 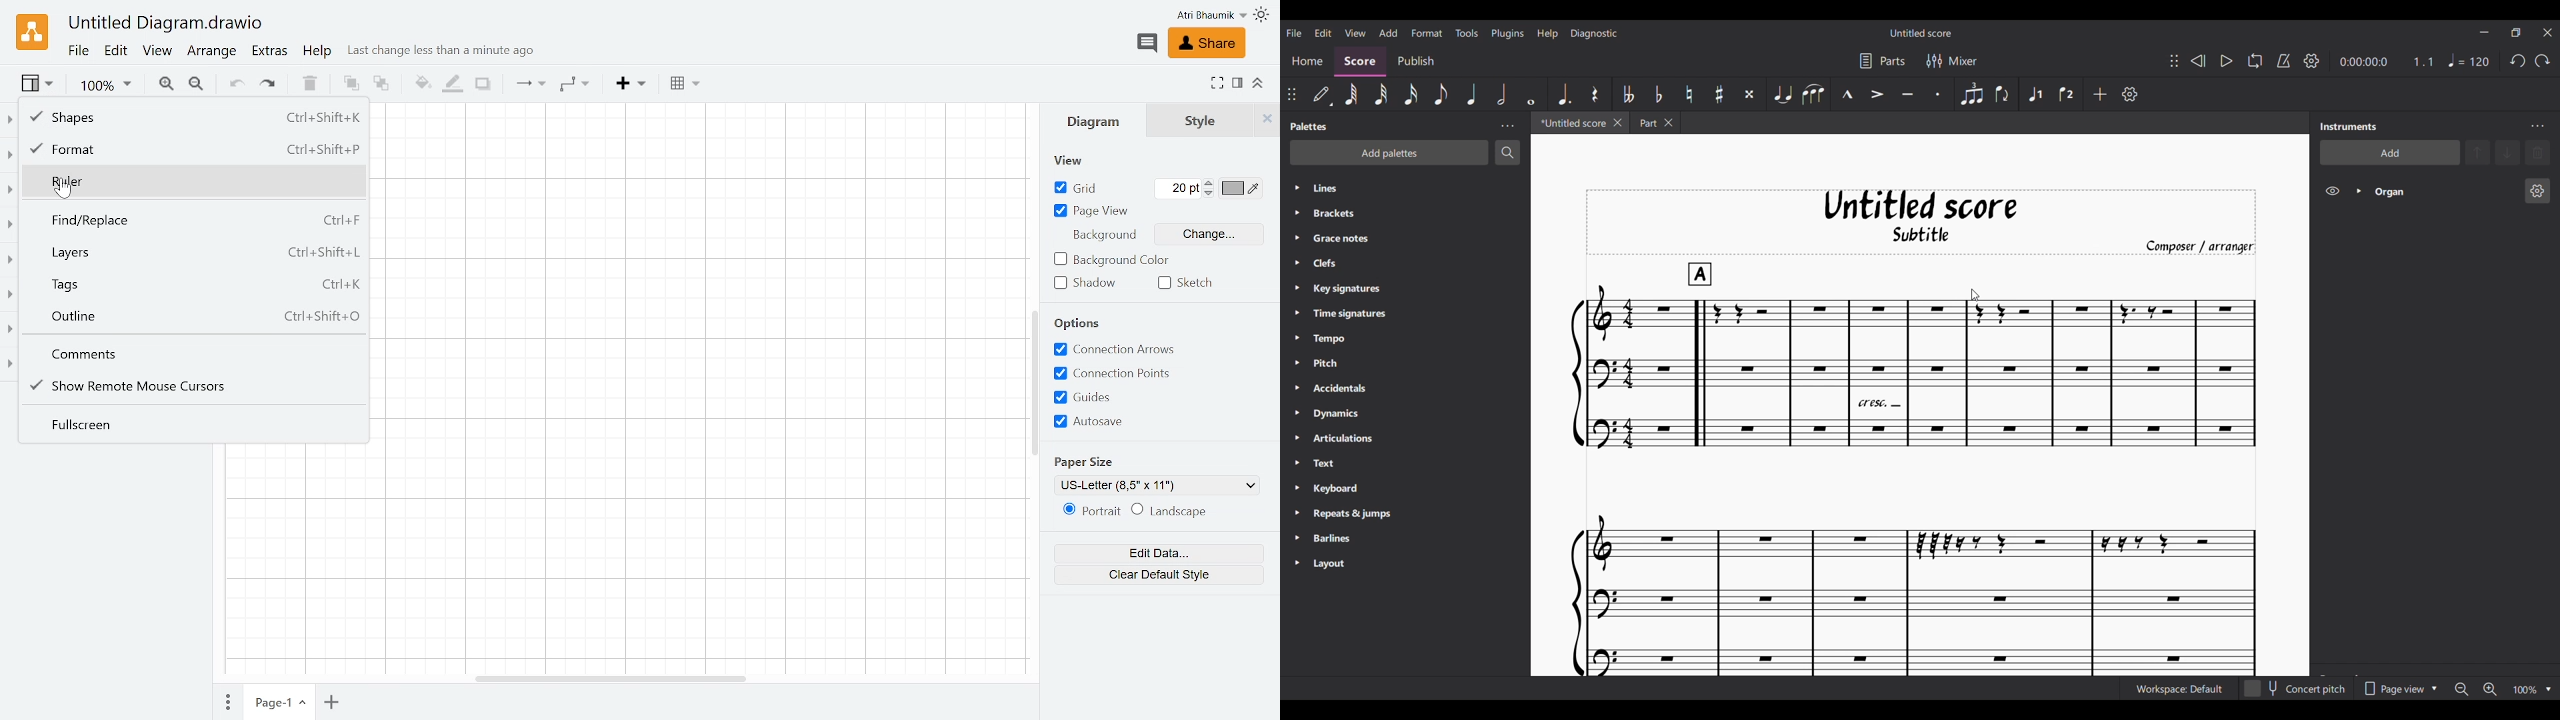 What do you see at coordinates (1241, 189) in the screenshot?
I see `Grid color` at bounding box center [1241, 189].